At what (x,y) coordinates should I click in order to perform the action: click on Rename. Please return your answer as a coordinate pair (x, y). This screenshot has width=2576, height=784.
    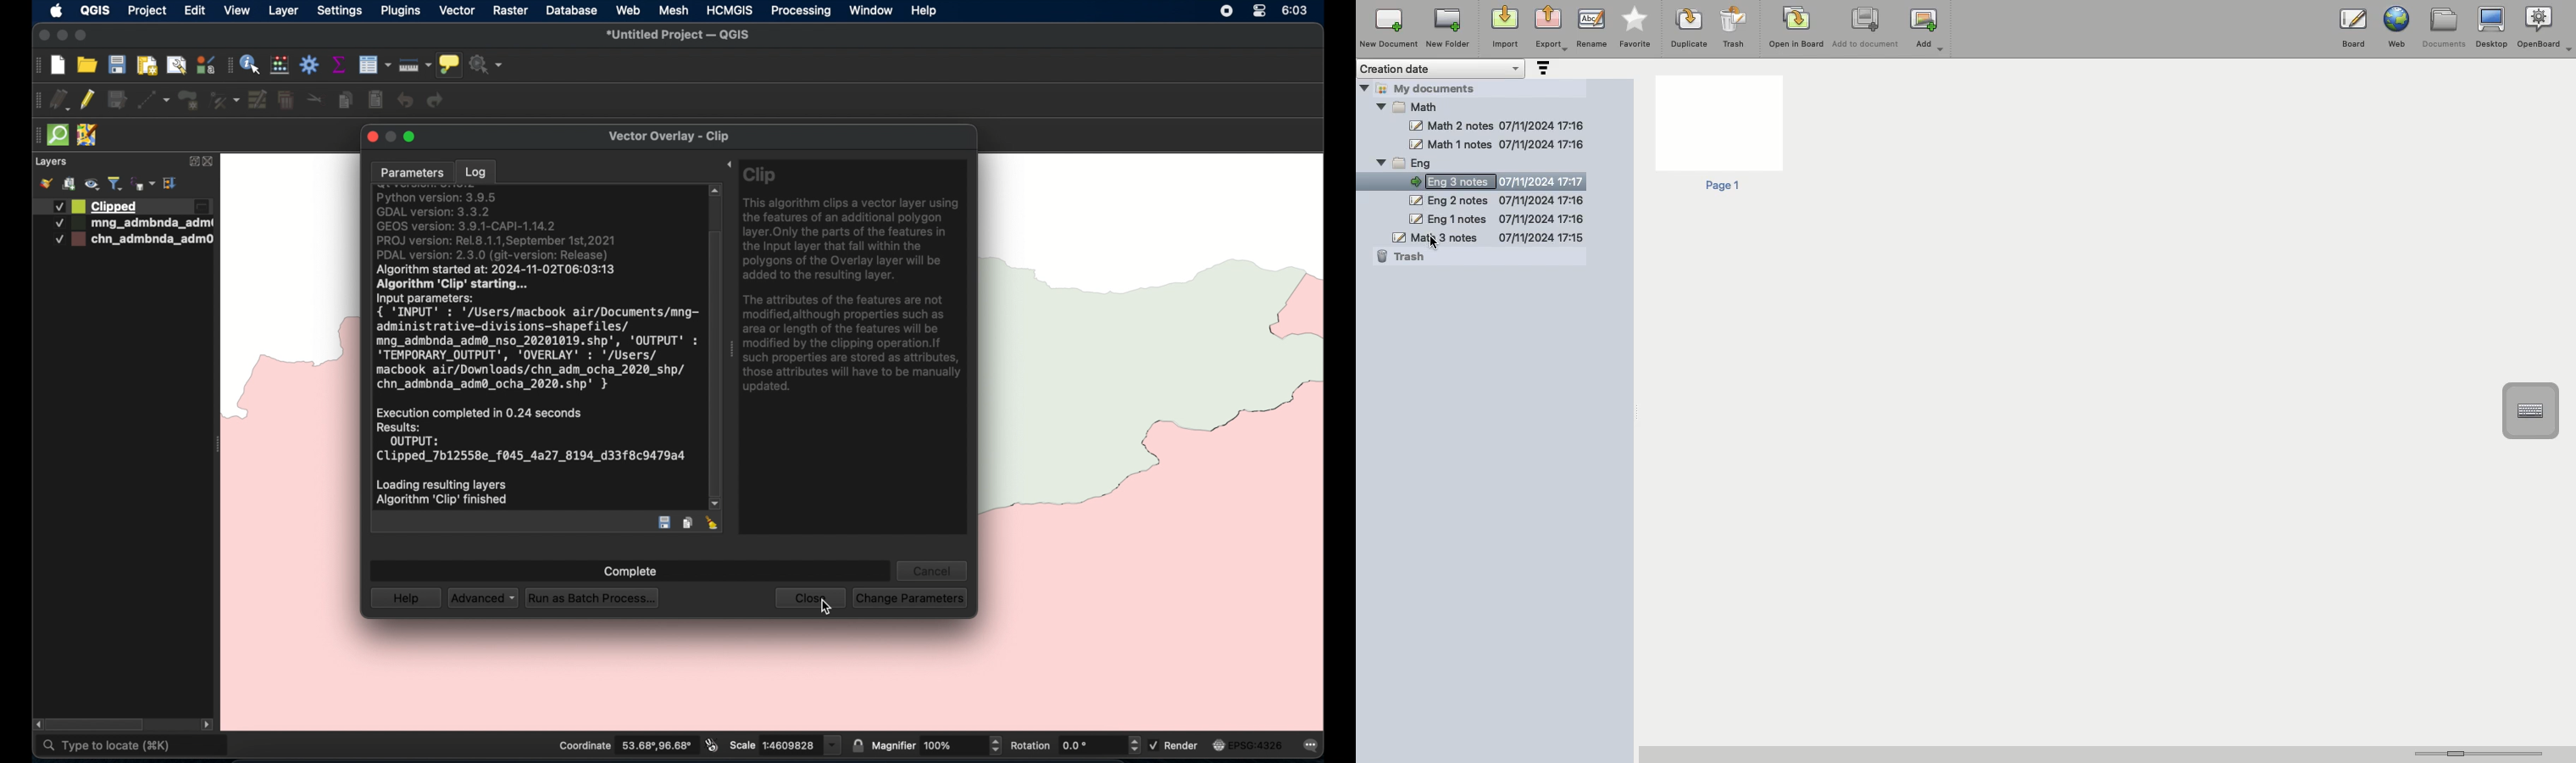
    Looking at the image, I should click on (1591, 27).